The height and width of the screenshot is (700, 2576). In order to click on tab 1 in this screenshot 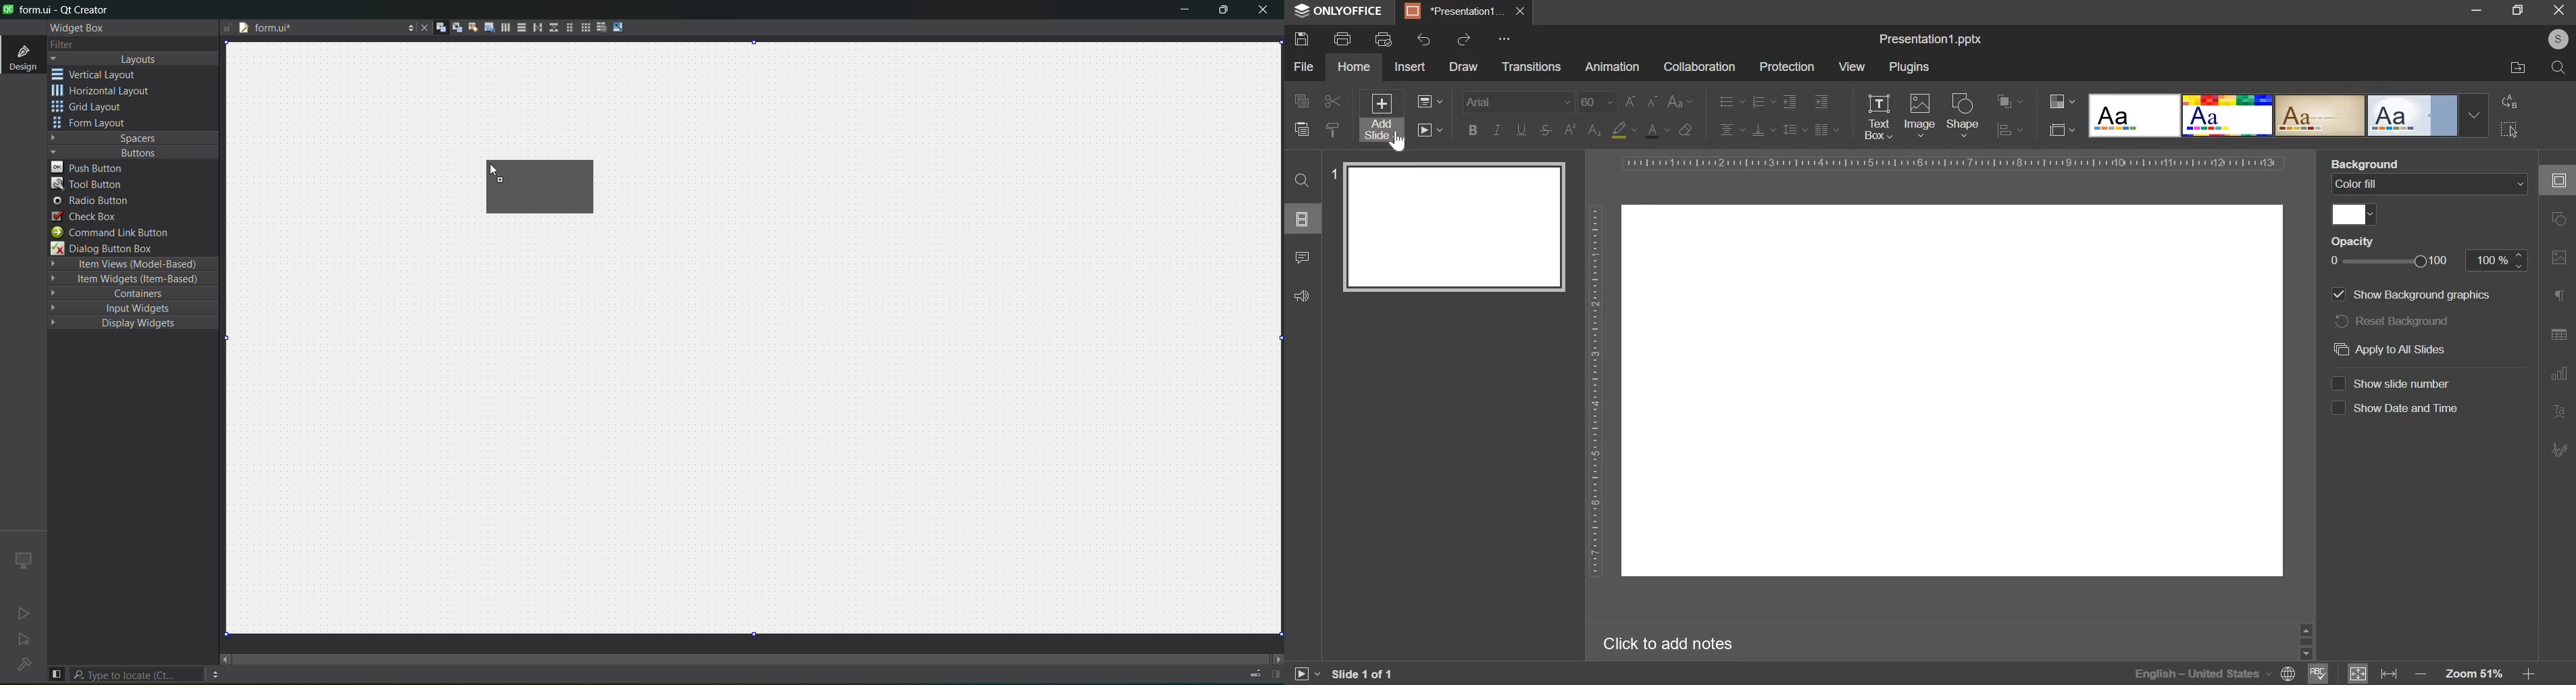, I will do `click(1456, 11)`.